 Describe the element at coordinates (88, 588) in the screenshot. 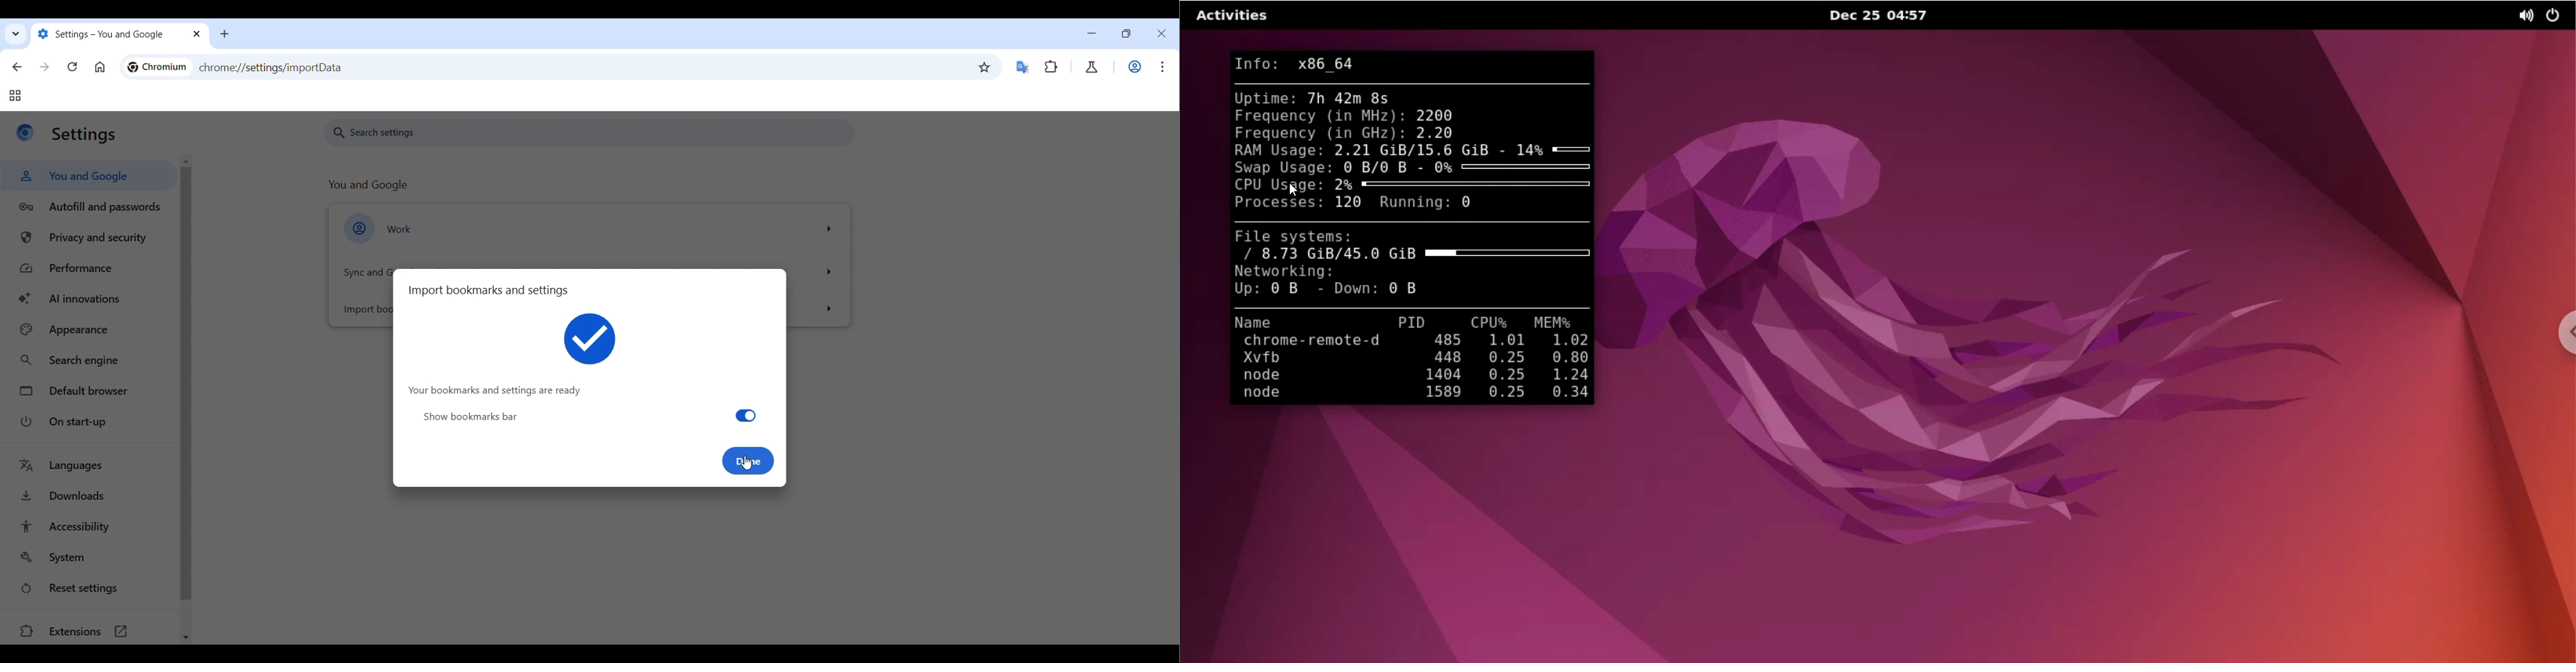

I see `Reset settings` at that location.